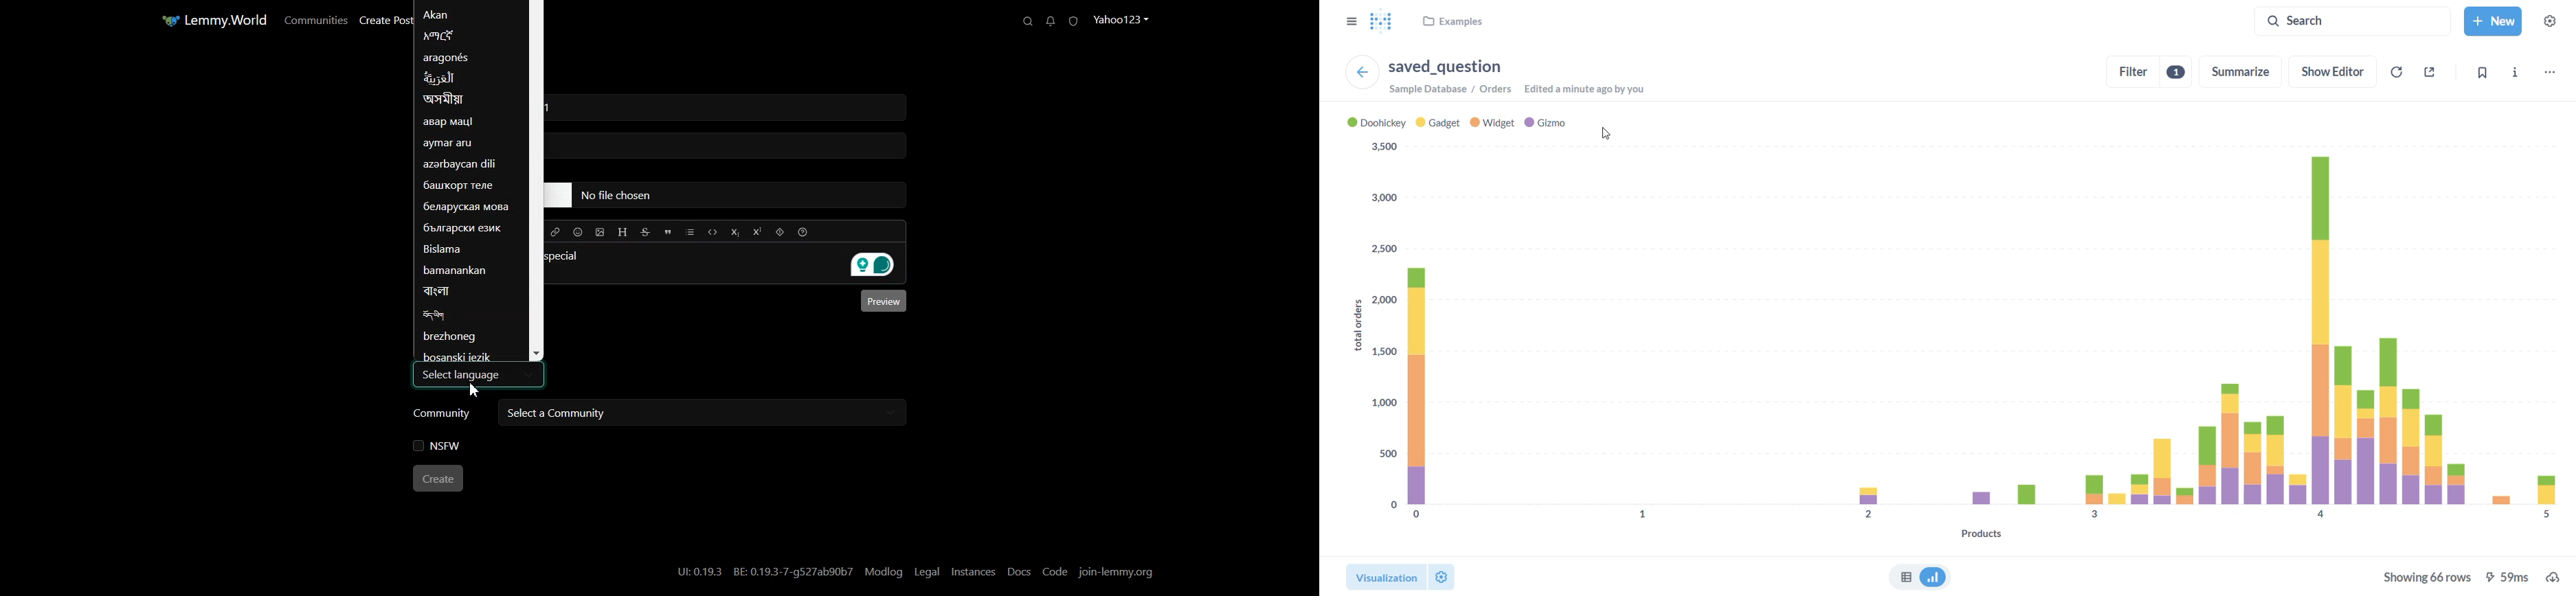 The image size is (2576, 616). Describe the element at coordinates (757, 231) in the screenshot. I see `Superscript` at that location.